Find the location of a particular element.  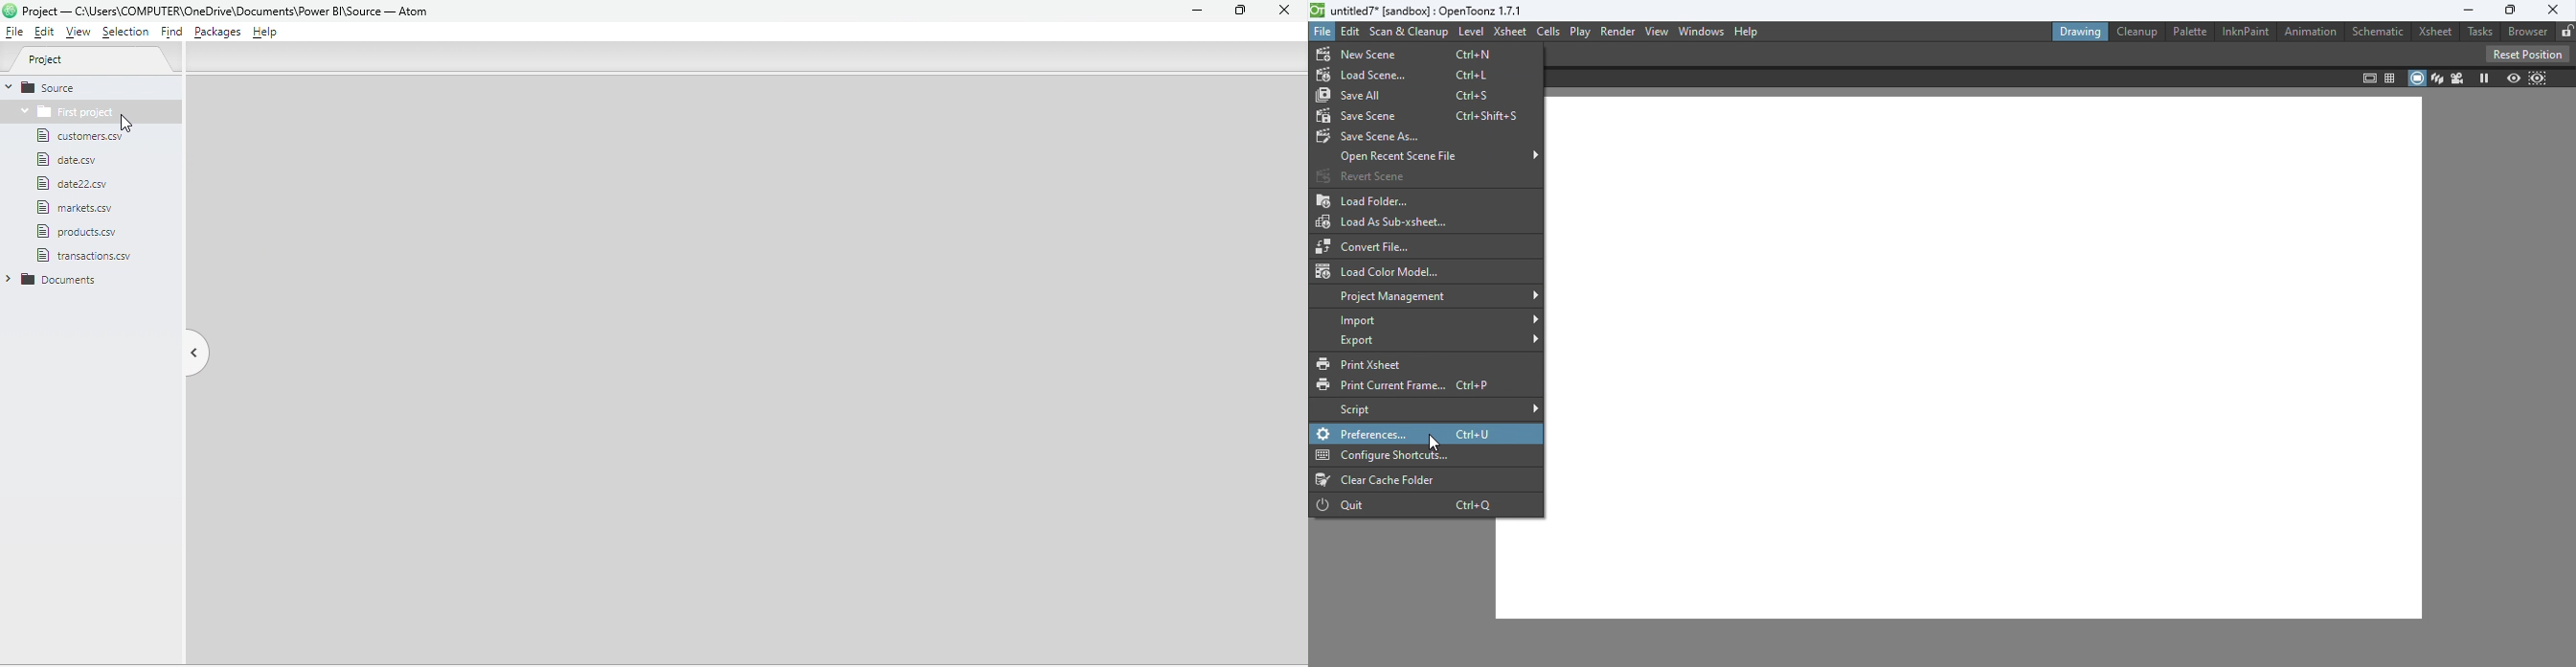

logo  is located at coordinates (10, 11).